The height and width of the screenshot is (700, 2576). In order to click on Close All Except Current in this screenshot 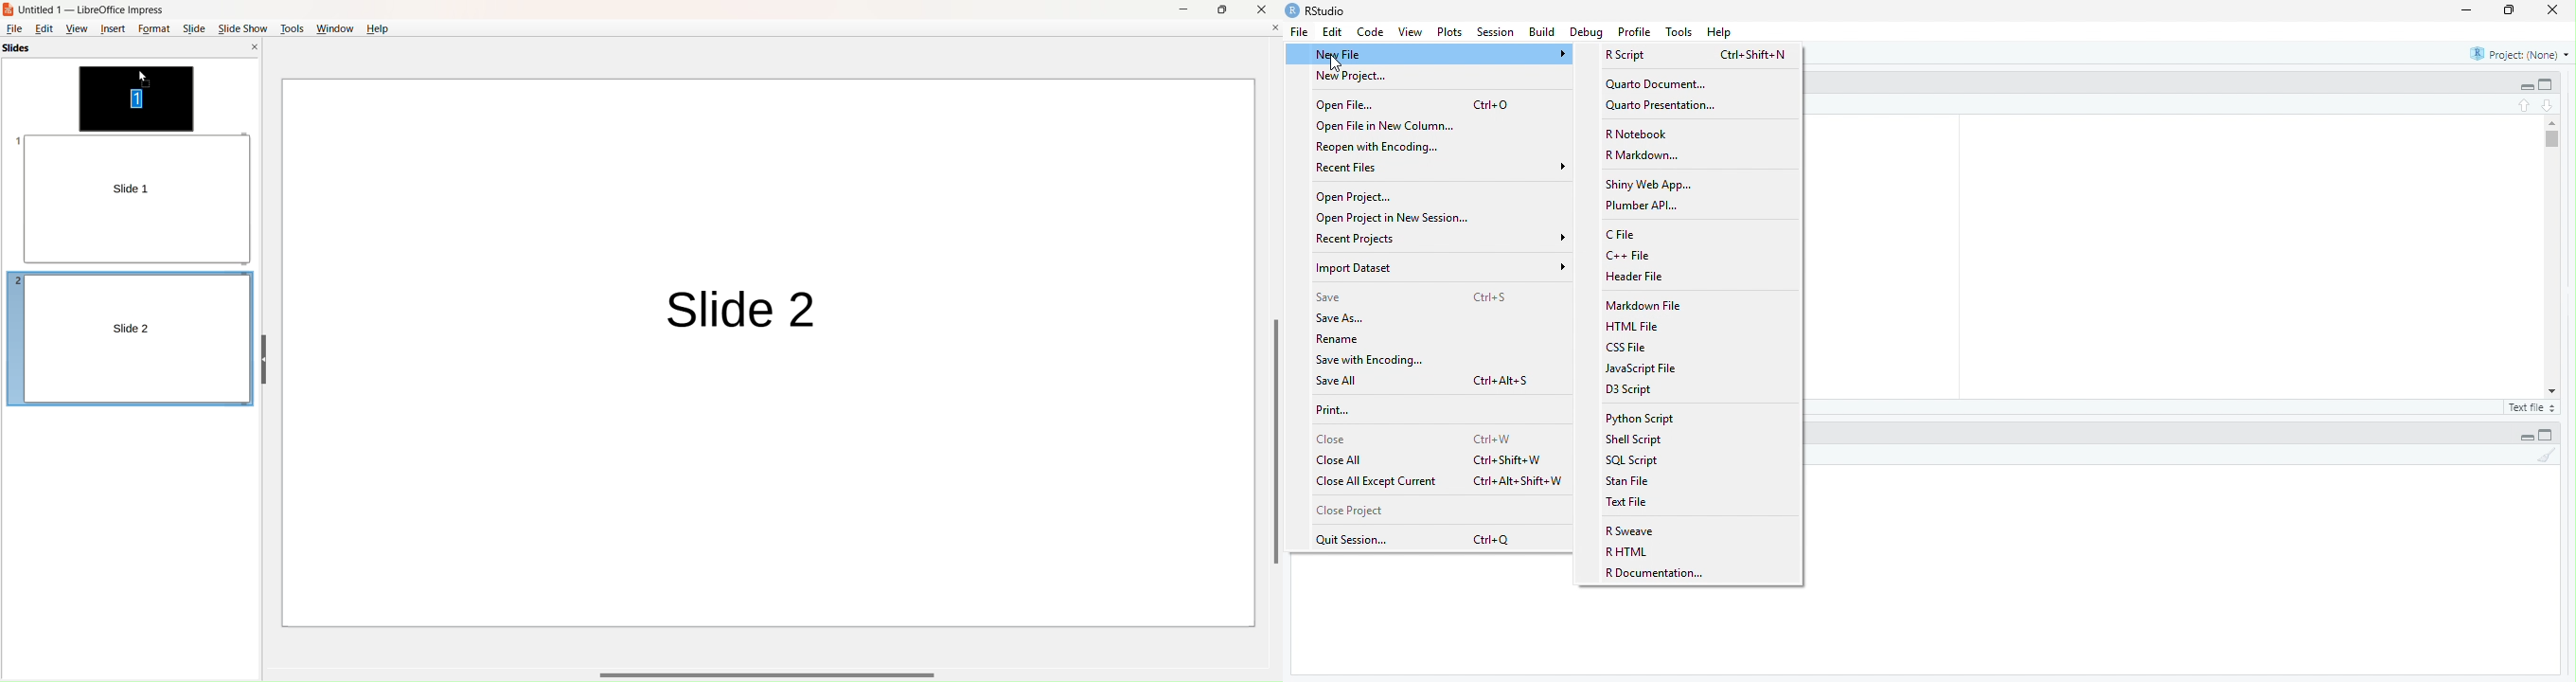, I will do `click(1379, 482)`.